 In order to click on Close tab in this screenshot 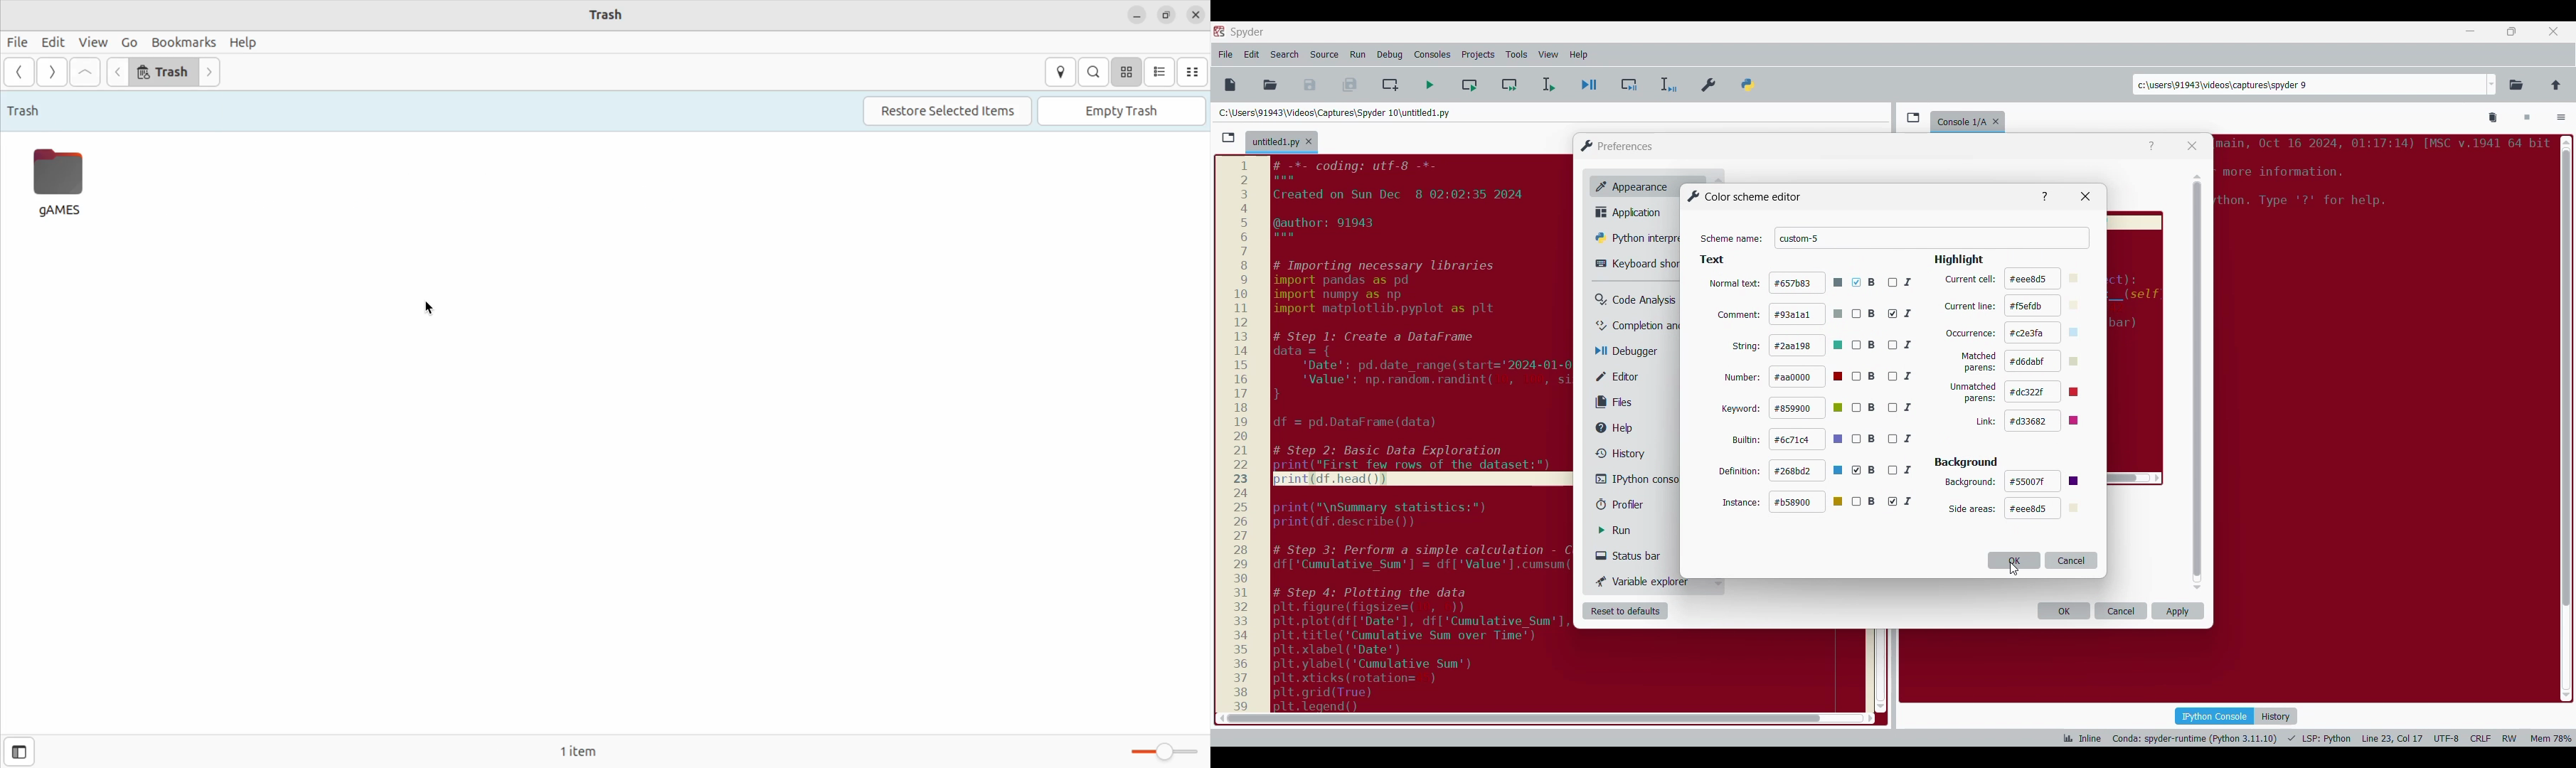, I will do `click(1999, 119)`.